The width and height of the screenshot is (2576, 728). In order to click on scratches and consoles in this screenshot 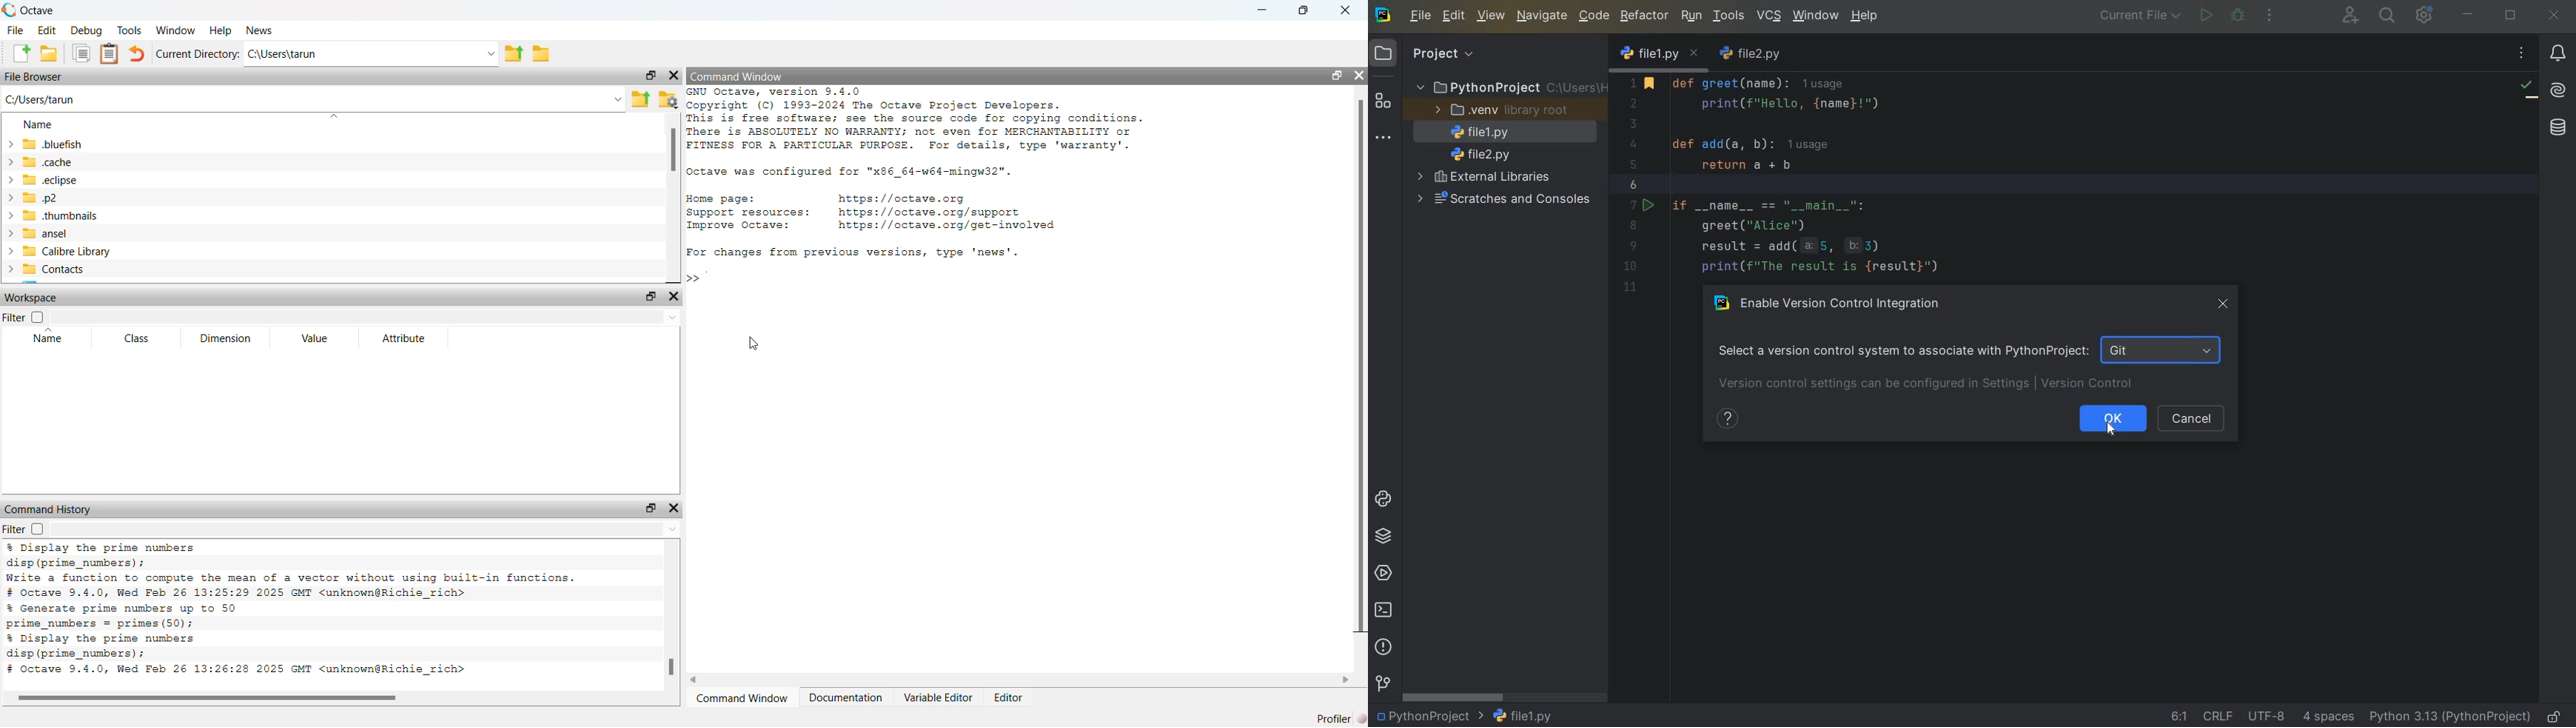, I will do `click(1502, 199)`.